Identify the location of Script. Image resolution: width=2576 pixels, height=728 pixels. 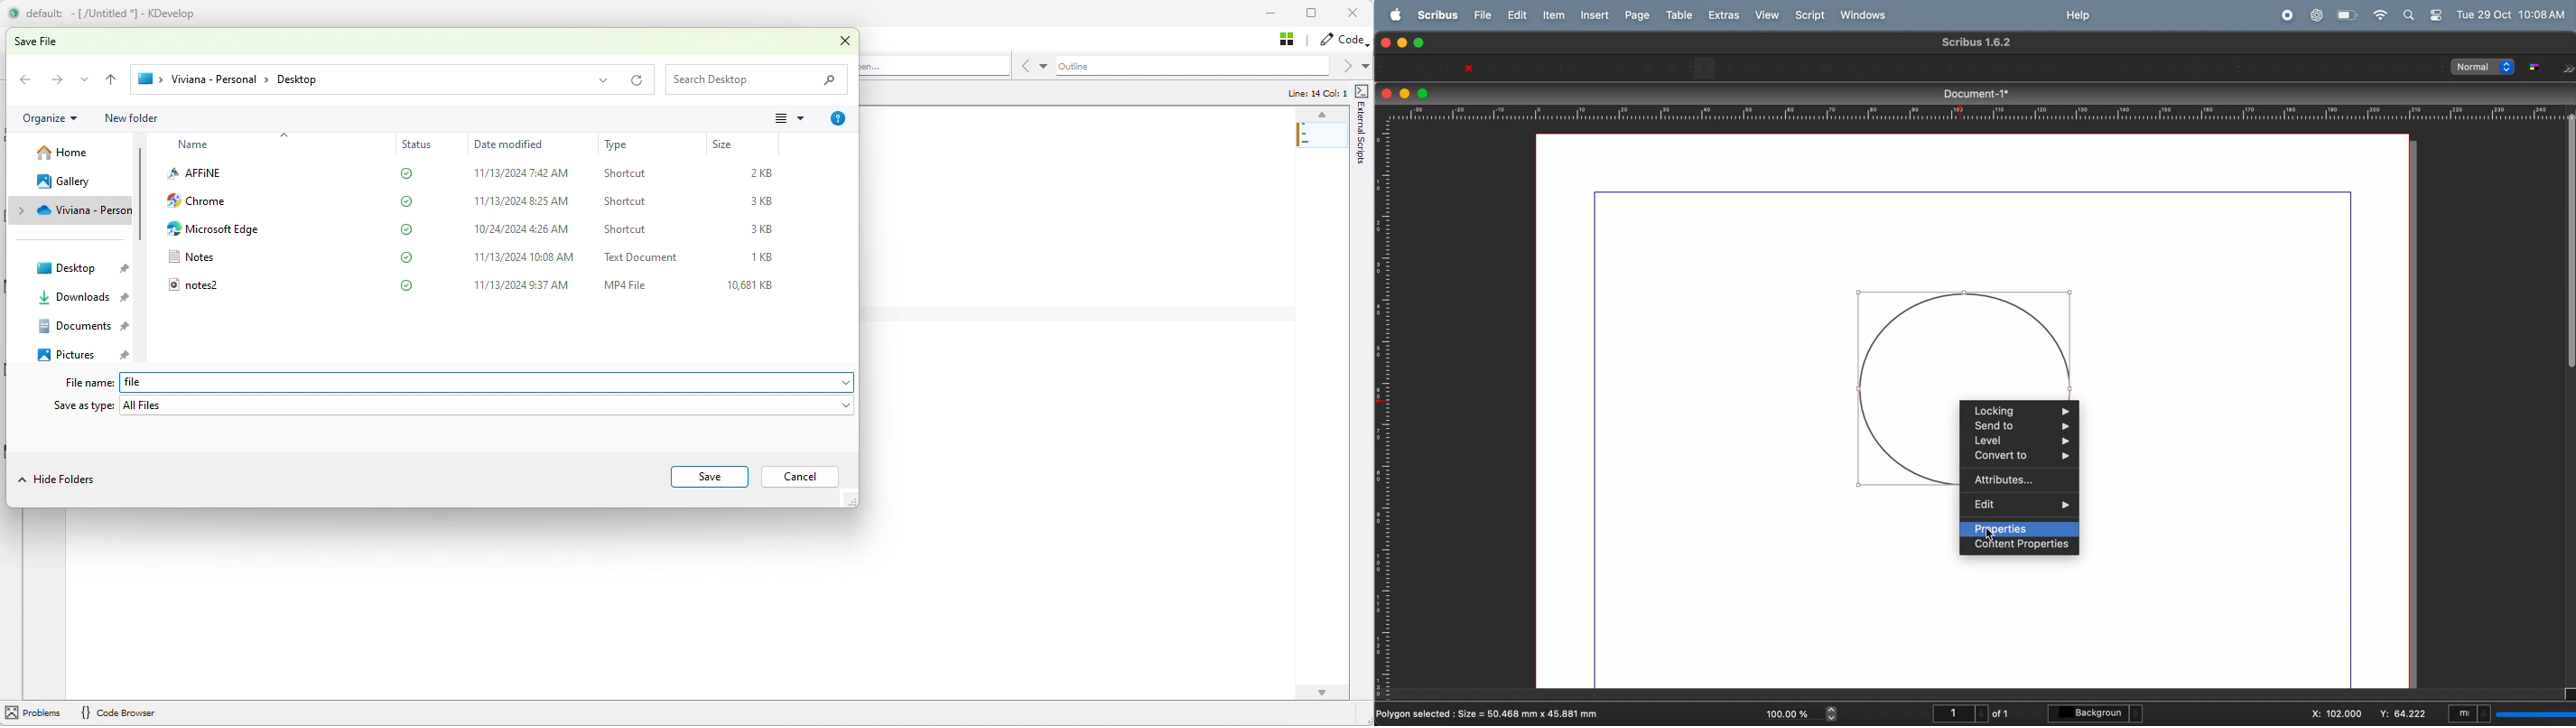
(1812, 15).